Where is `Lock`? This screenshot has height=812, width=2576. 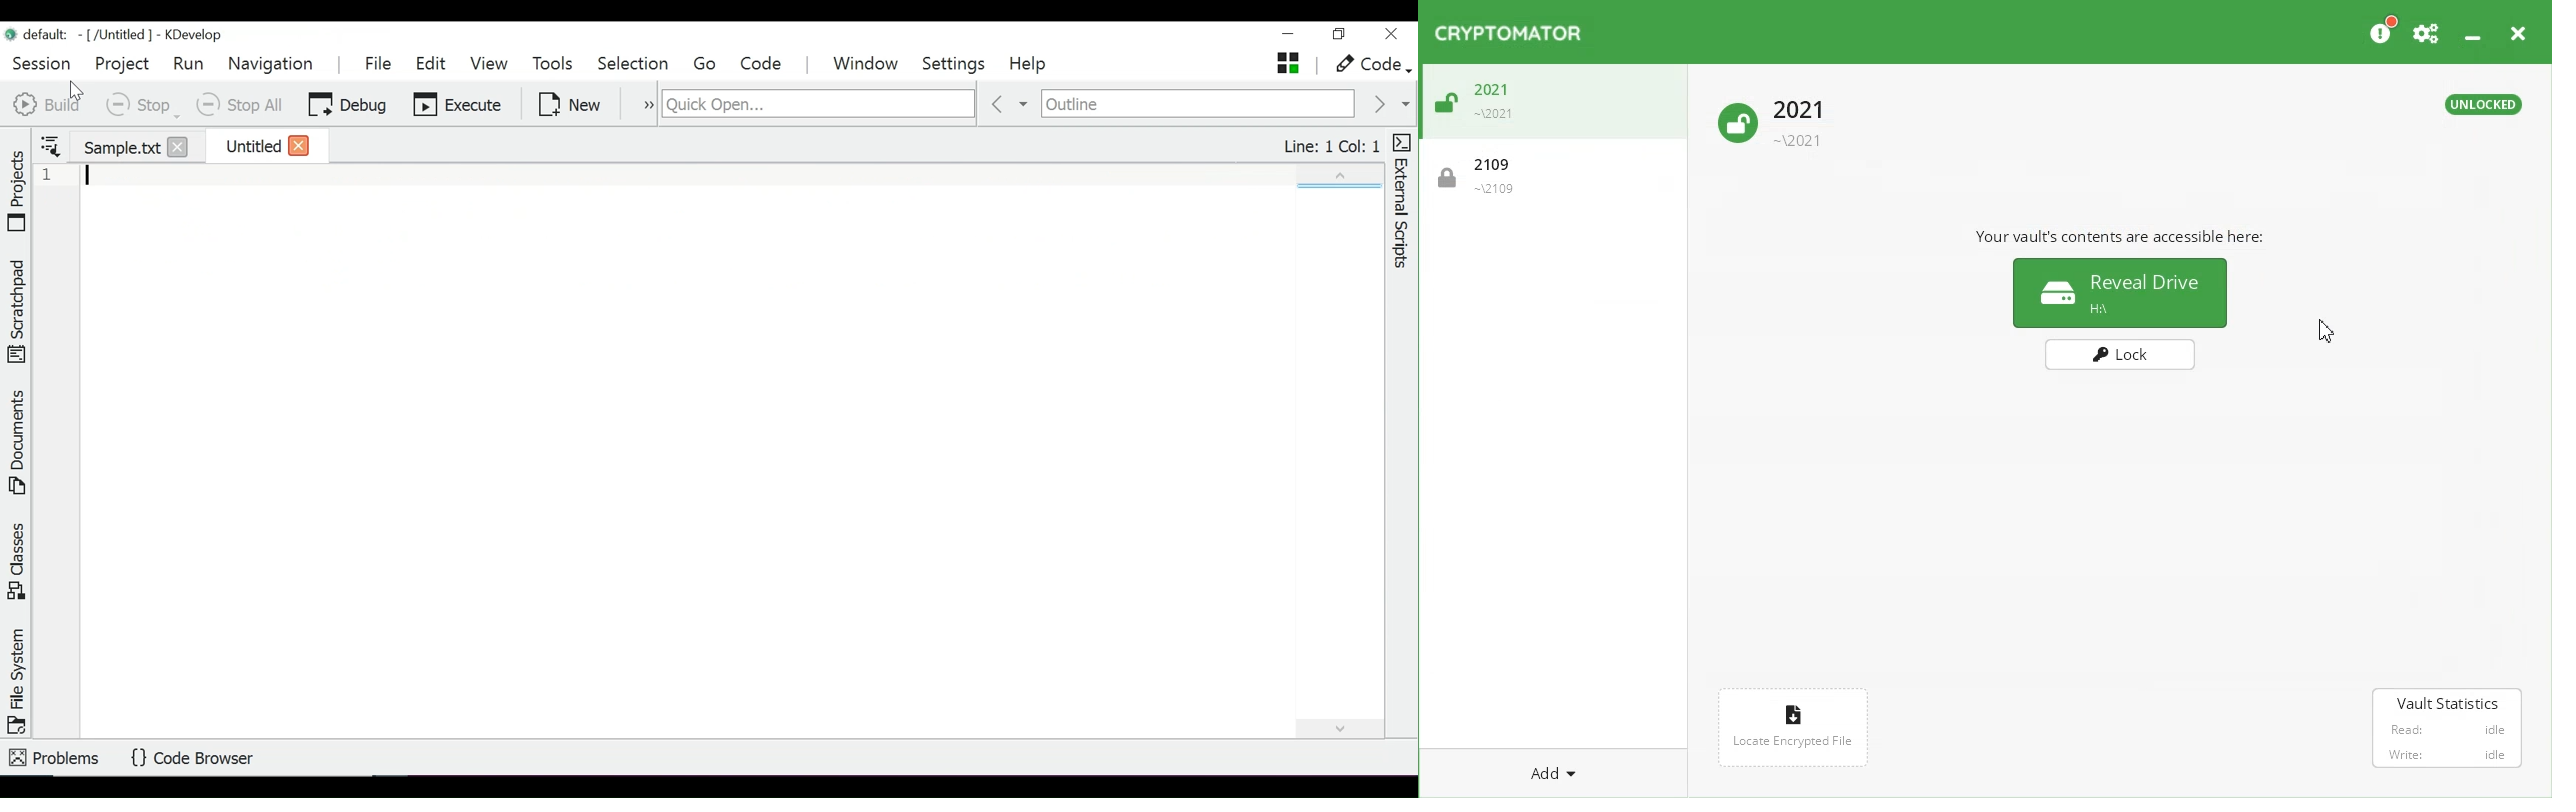
Lock is located at coordinates (2123, 355).